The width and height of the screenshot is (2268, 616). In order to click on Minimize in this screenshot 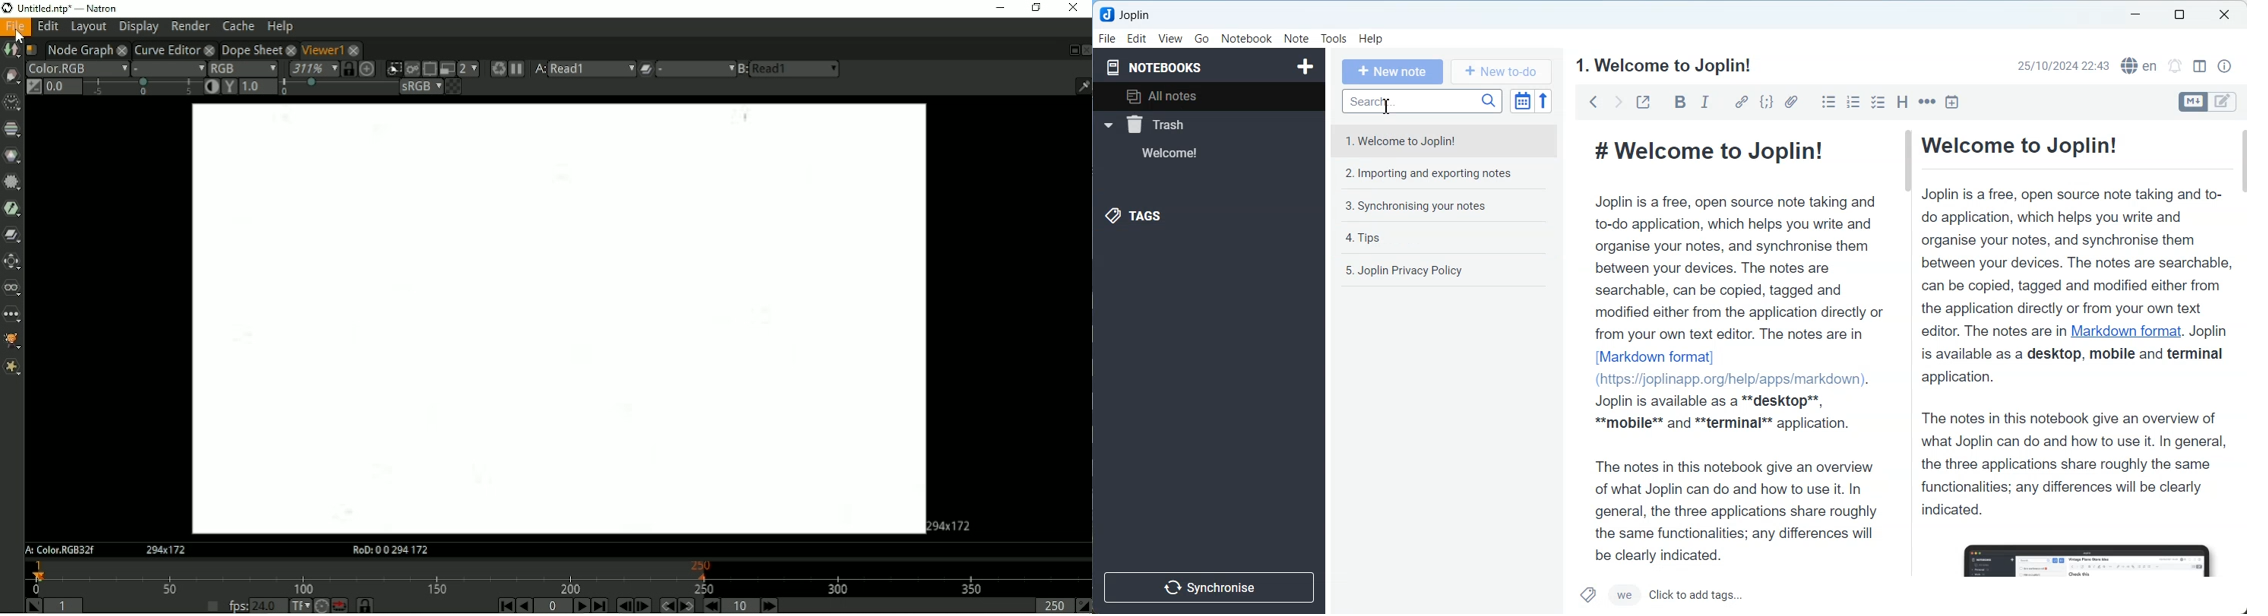, I will do `click(2135, 14)`.